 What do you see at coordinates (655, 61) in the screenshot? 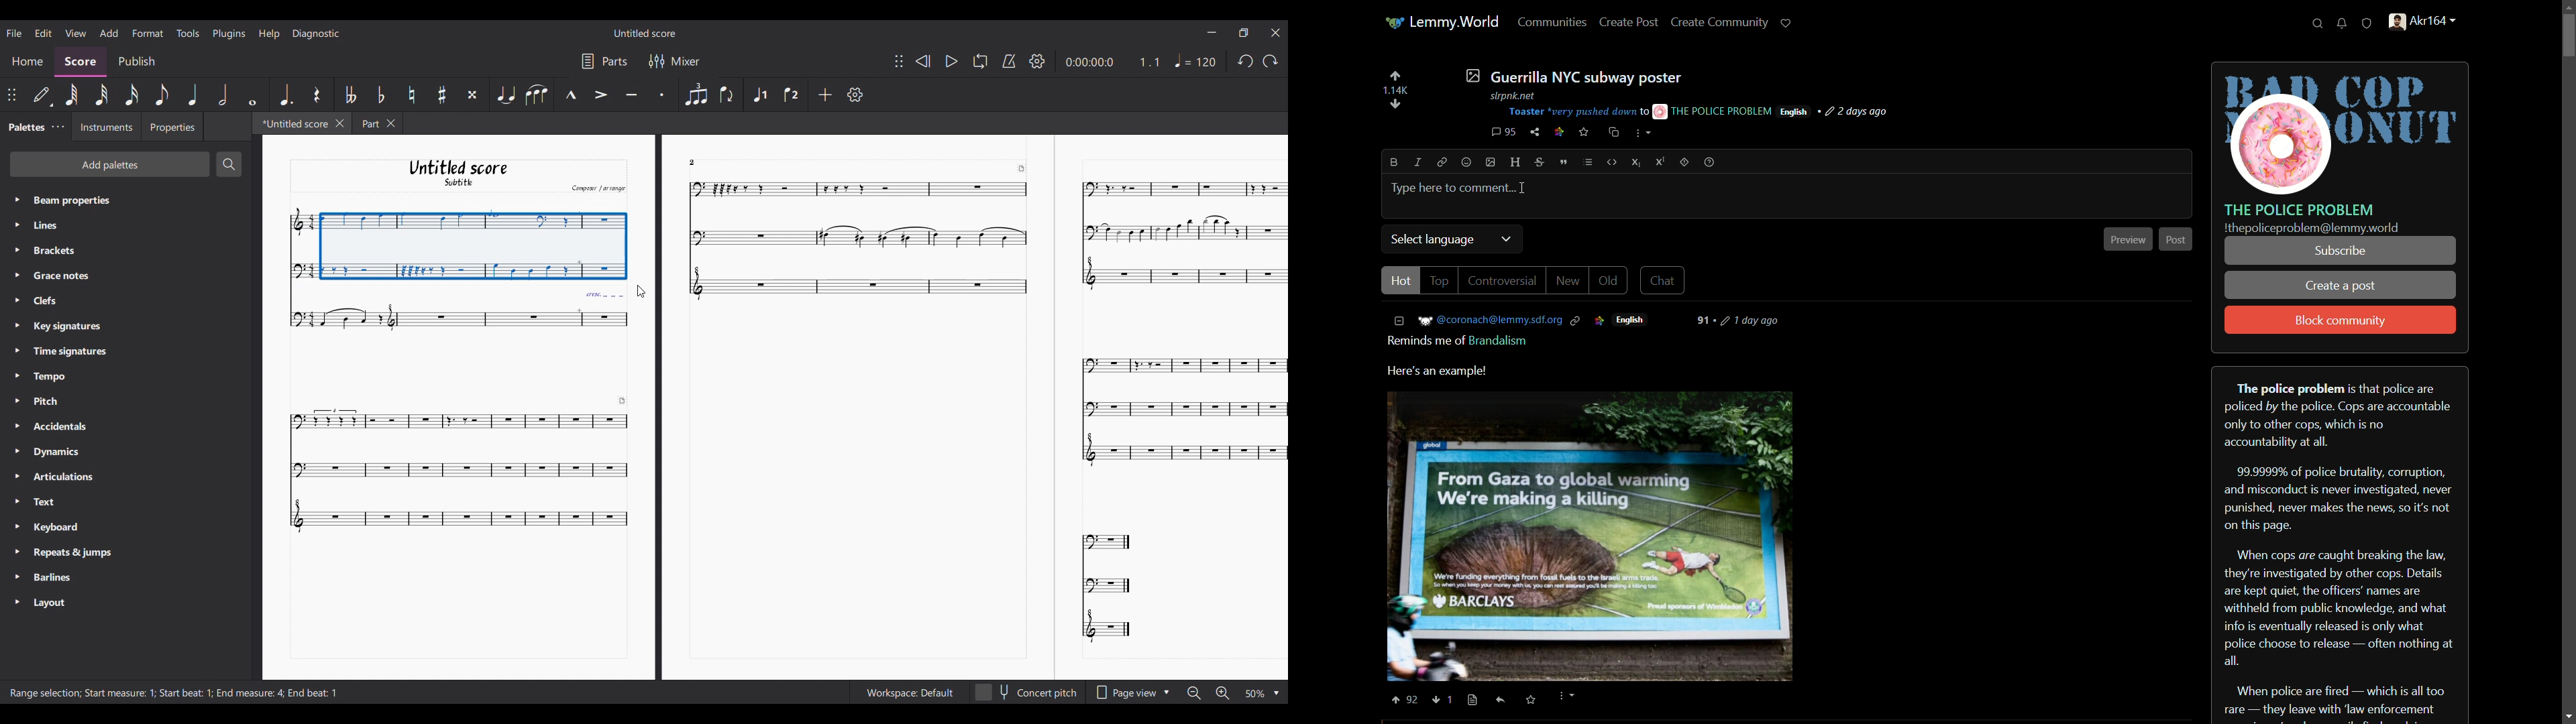
I see `Filter` at bounding box center [655, 61].